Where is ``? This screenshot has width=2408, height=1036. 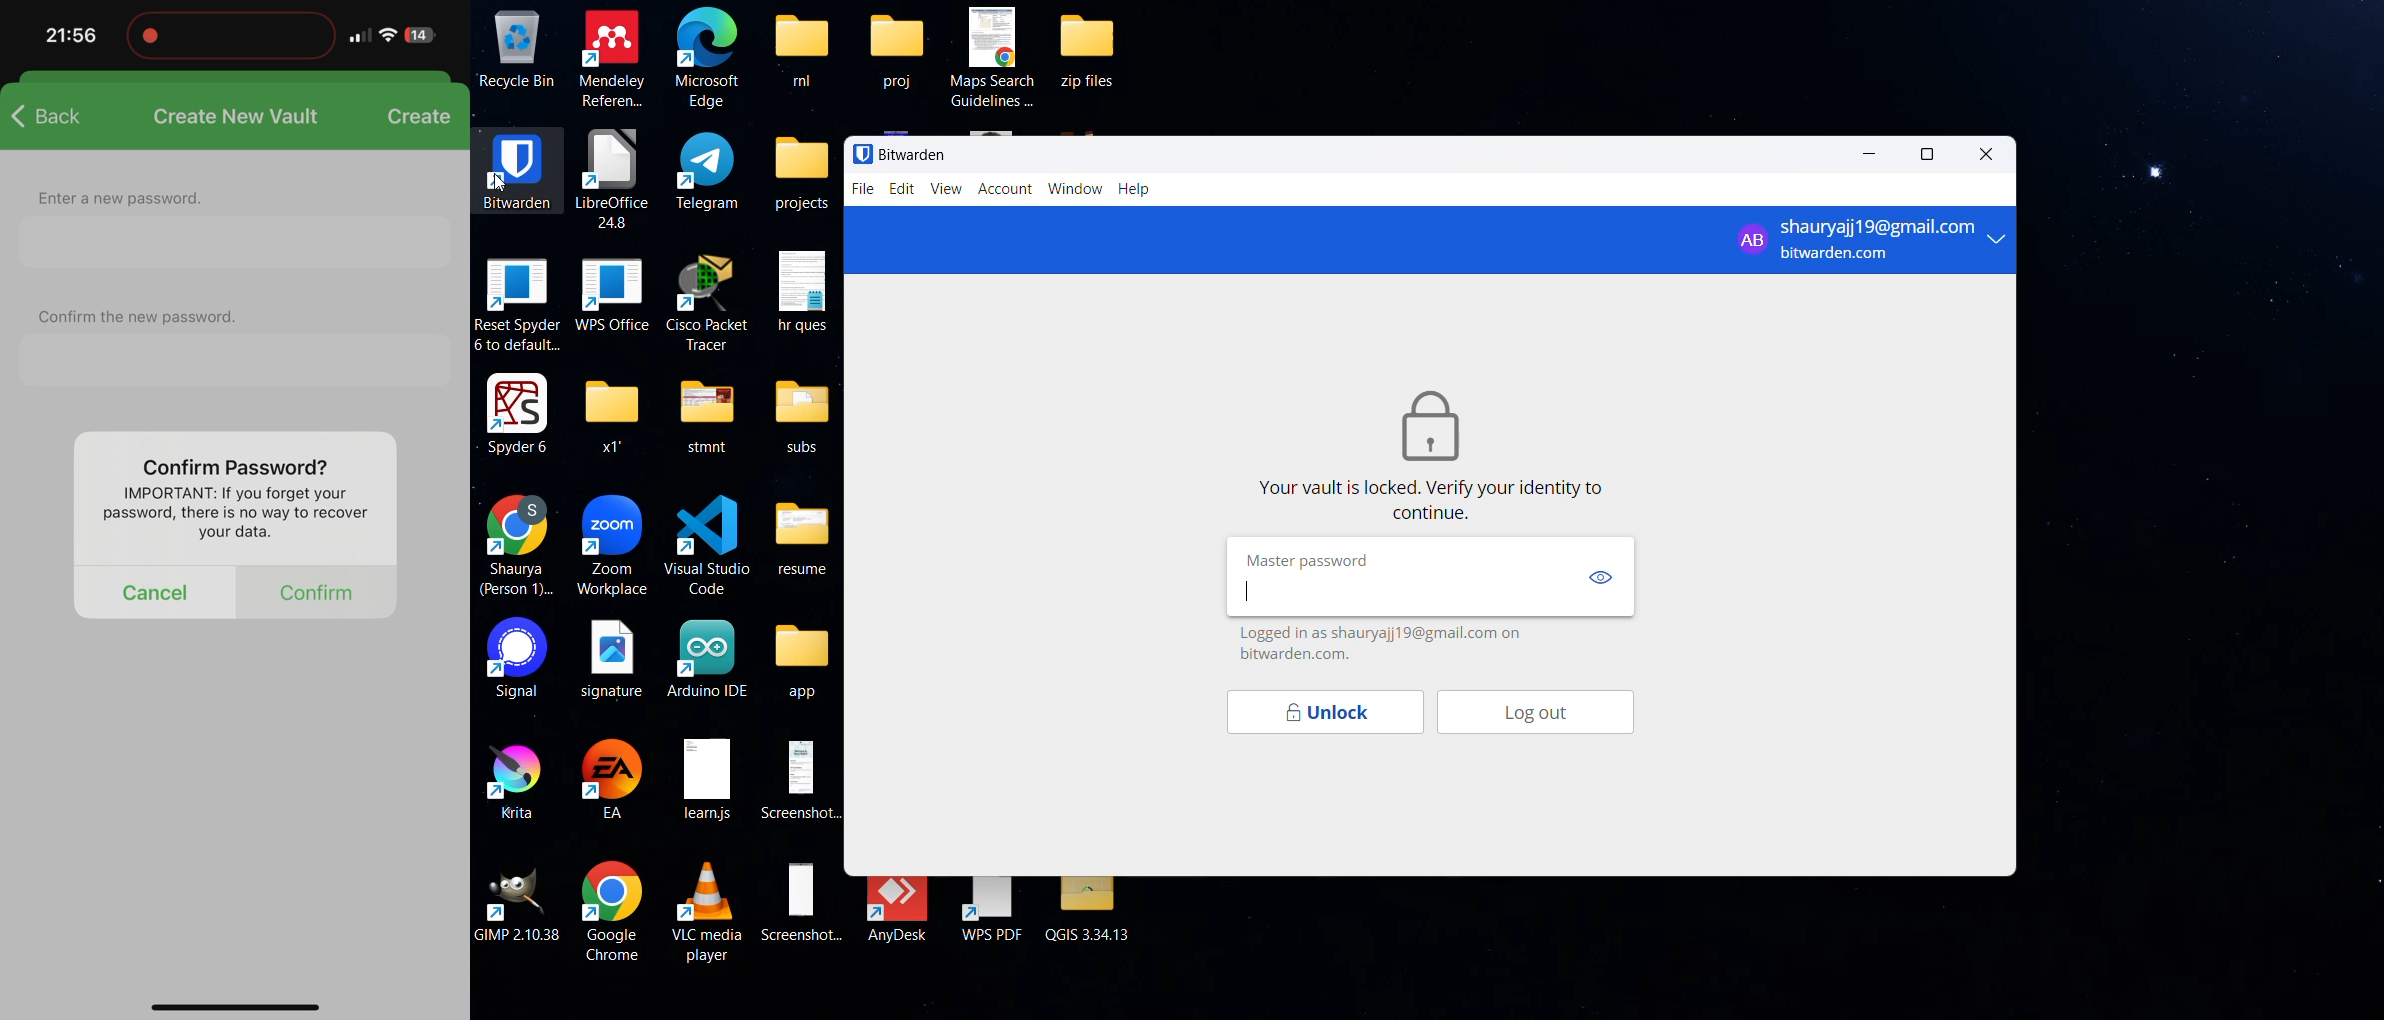
 is located at coordinates (242, 113).